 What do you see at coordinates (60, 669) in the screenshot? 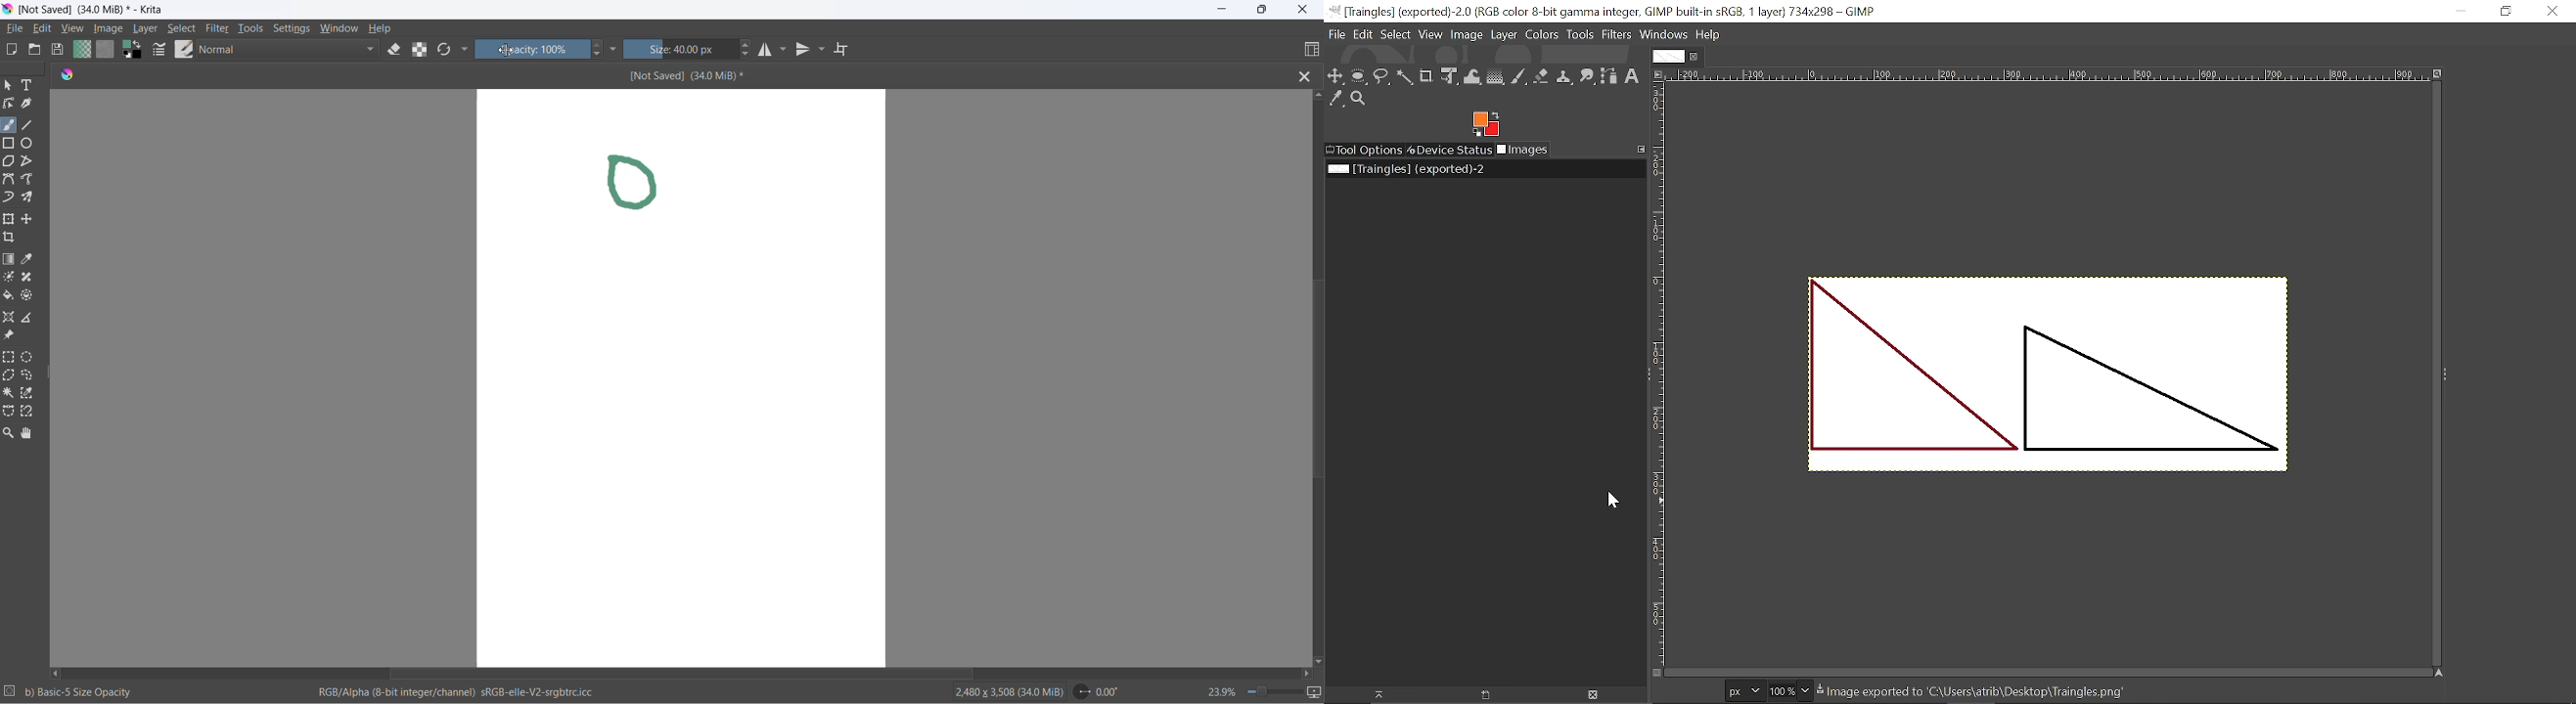
I see `scroll left button` at bounding box center [60, 669].